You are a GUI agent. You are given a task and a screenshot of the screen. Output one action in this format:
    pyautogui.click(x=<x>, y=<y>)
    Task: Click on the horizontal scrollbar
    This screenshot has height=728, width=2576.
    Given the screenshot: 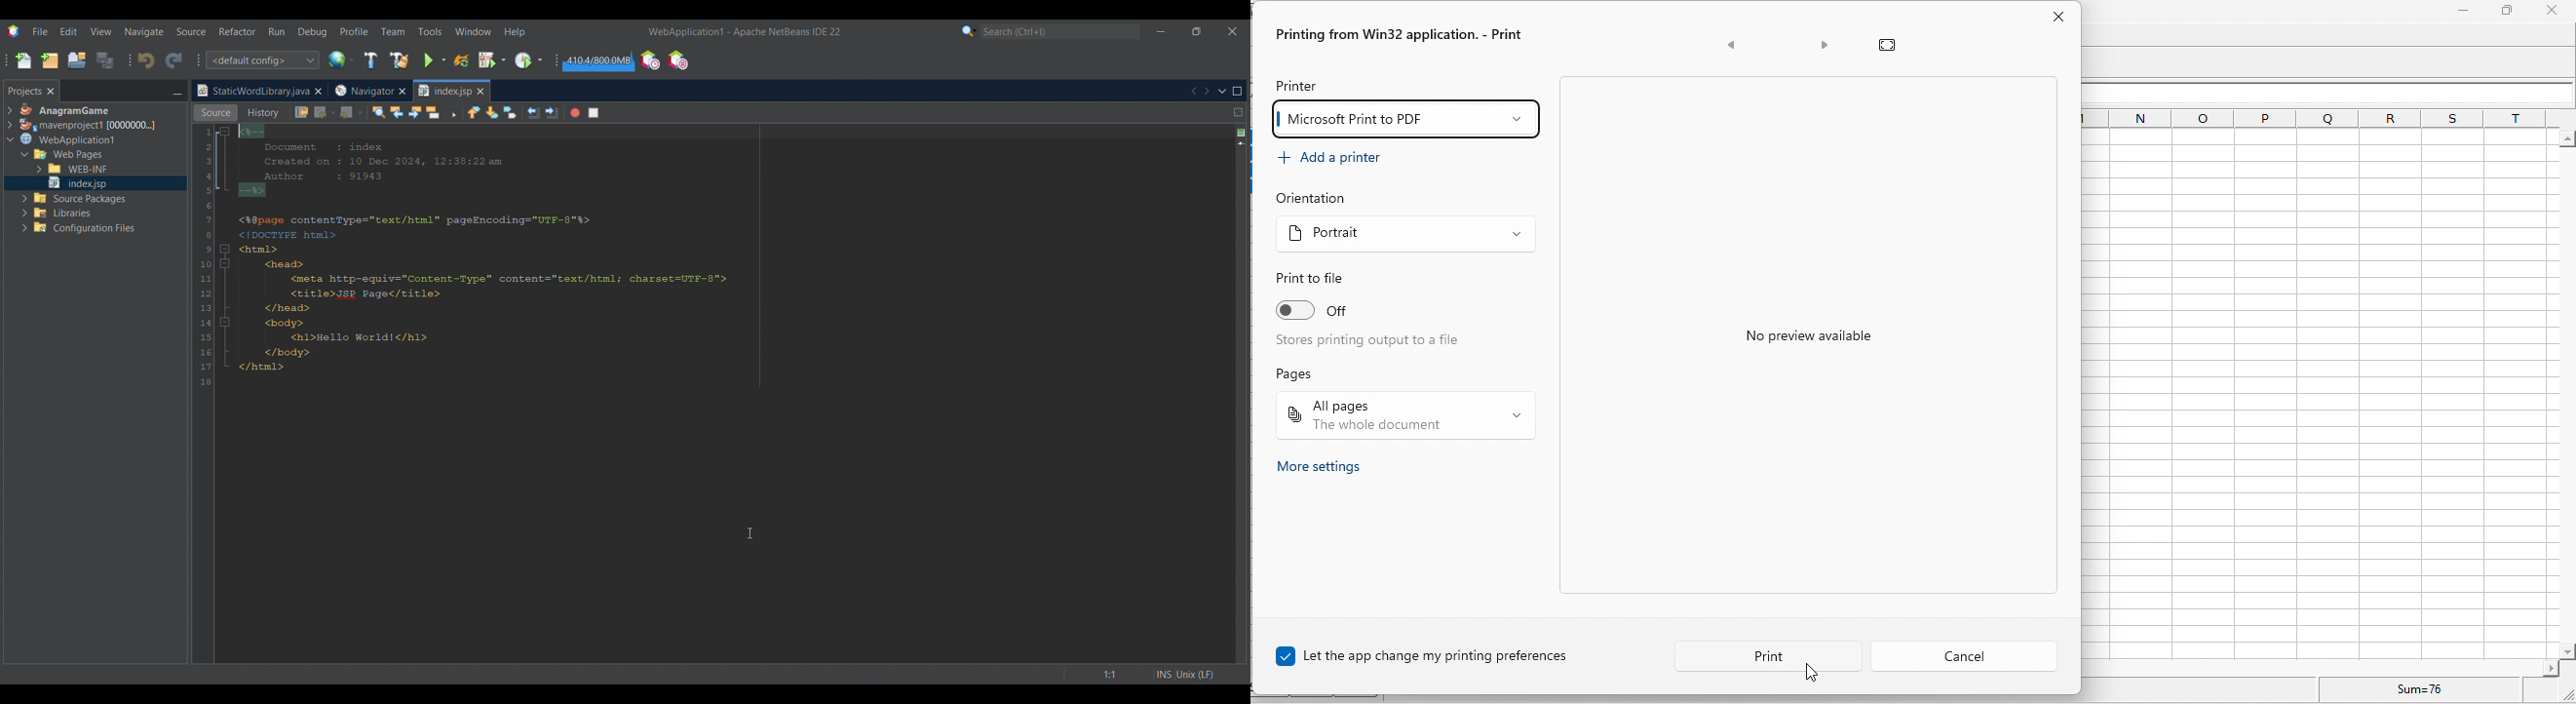 What is the action you would take?
    pyautogui.click(x=2566, y=396)
    